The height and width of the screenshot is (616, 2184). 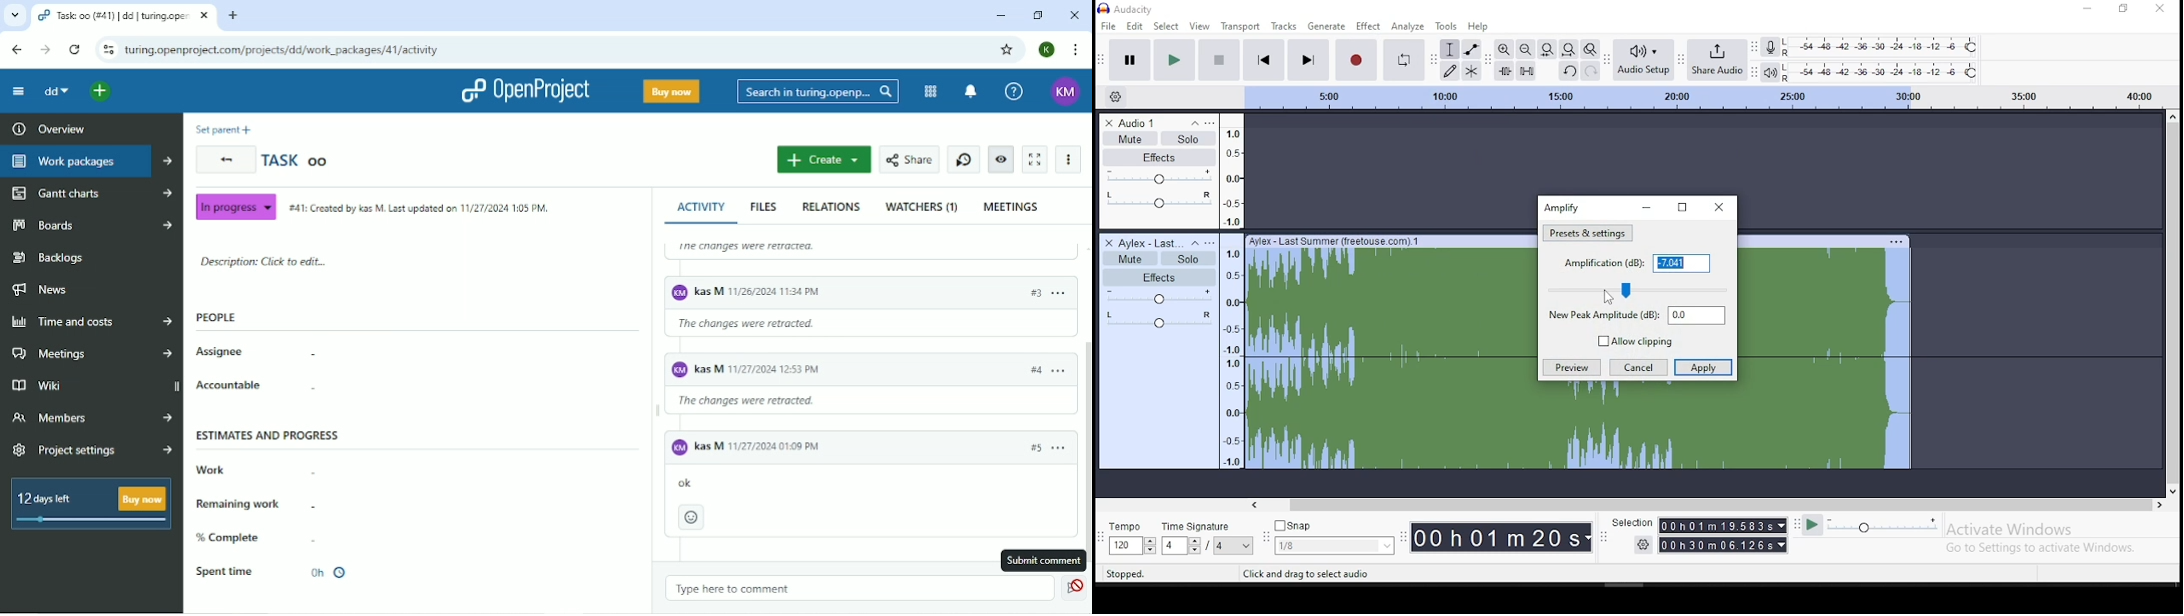 What do you see at coordinates (1194, 121) in the screenshot?
I see `collapse` at bounding box center [1194, 121].